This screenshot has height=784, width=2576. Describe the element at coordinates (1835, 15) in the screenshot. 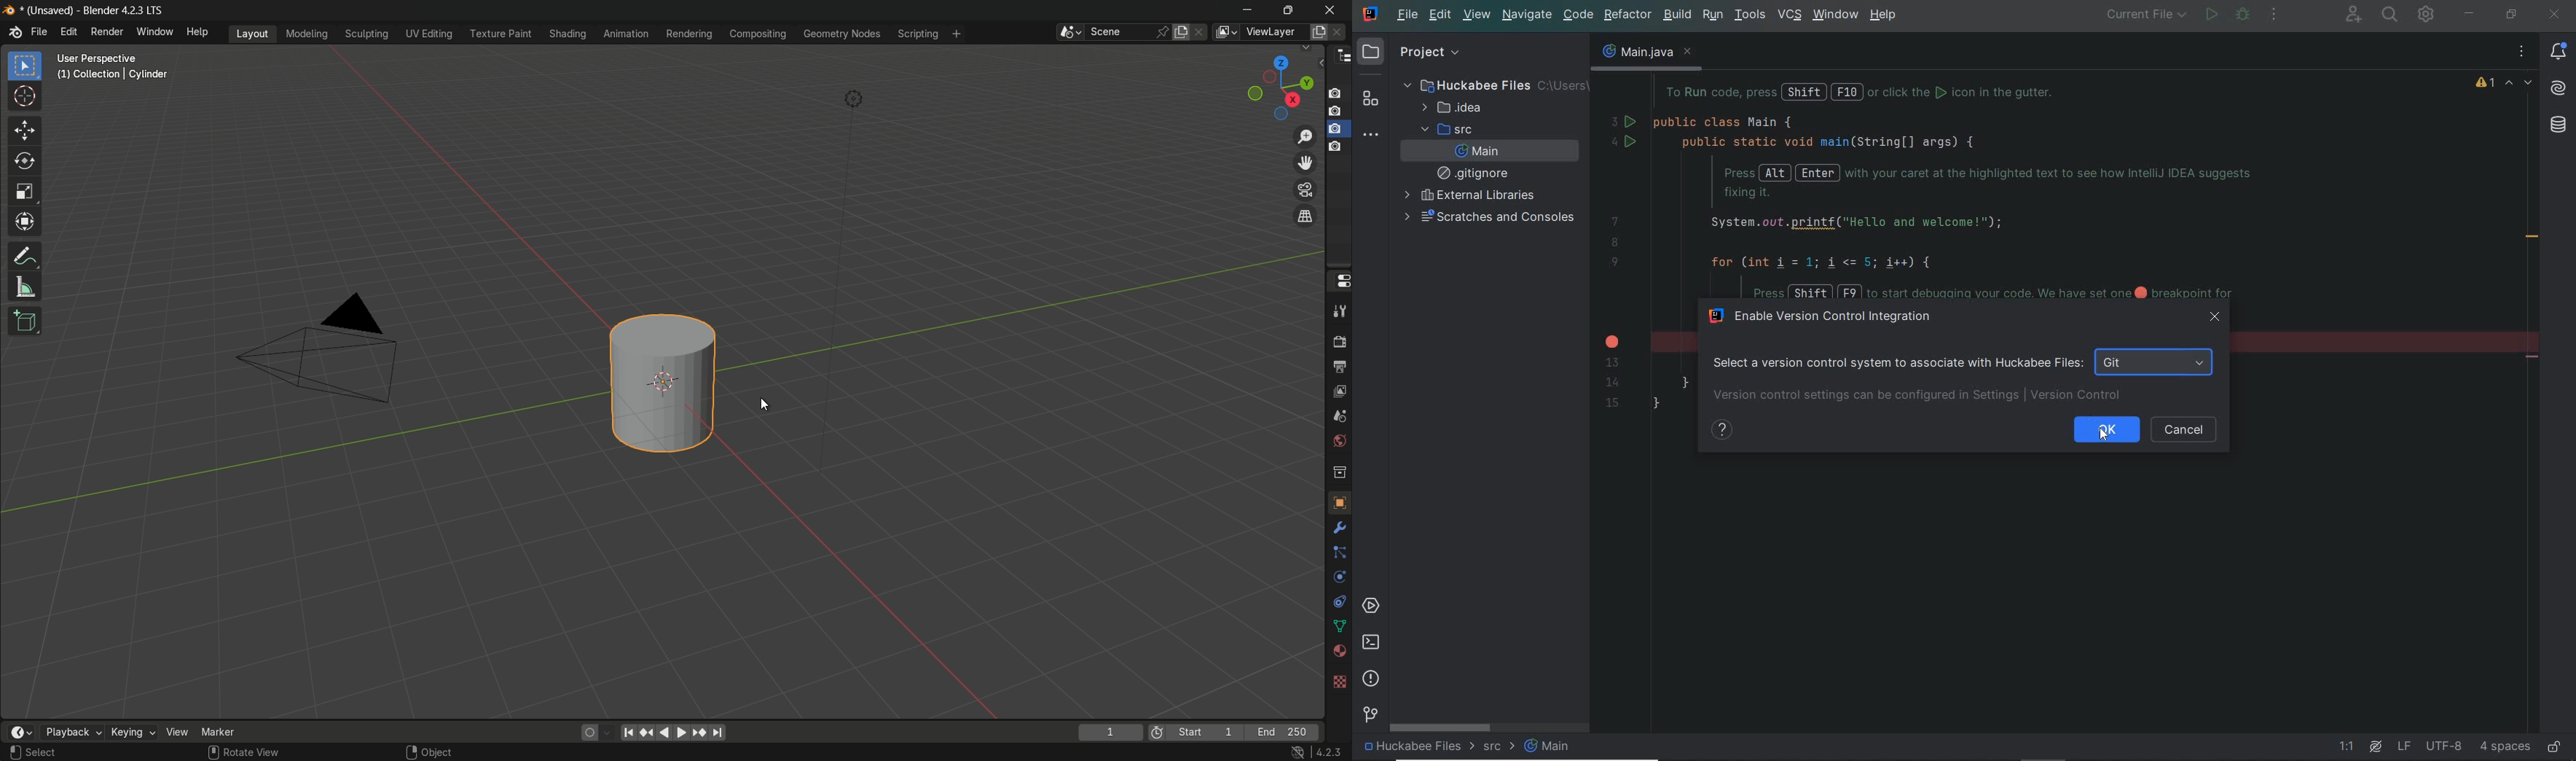

I see `window` at that location.